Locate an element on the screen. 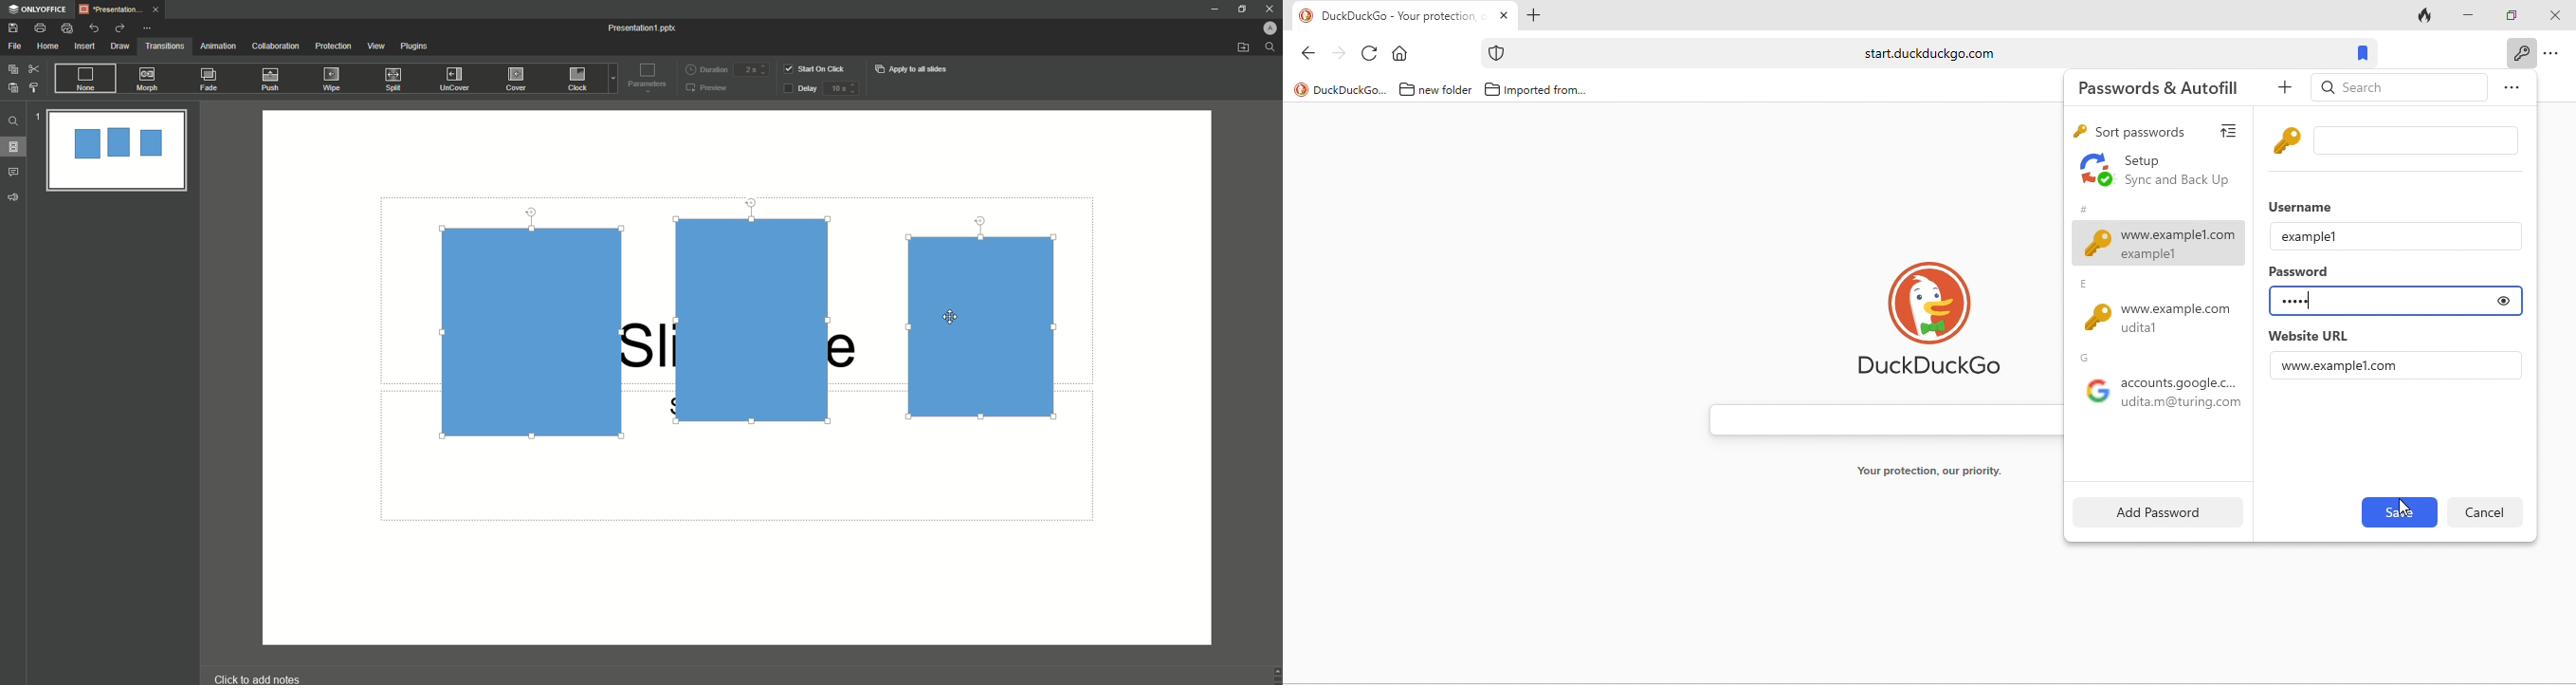 The image size is (2576, 700). Slide Preview is located at coordinates (116, 152).